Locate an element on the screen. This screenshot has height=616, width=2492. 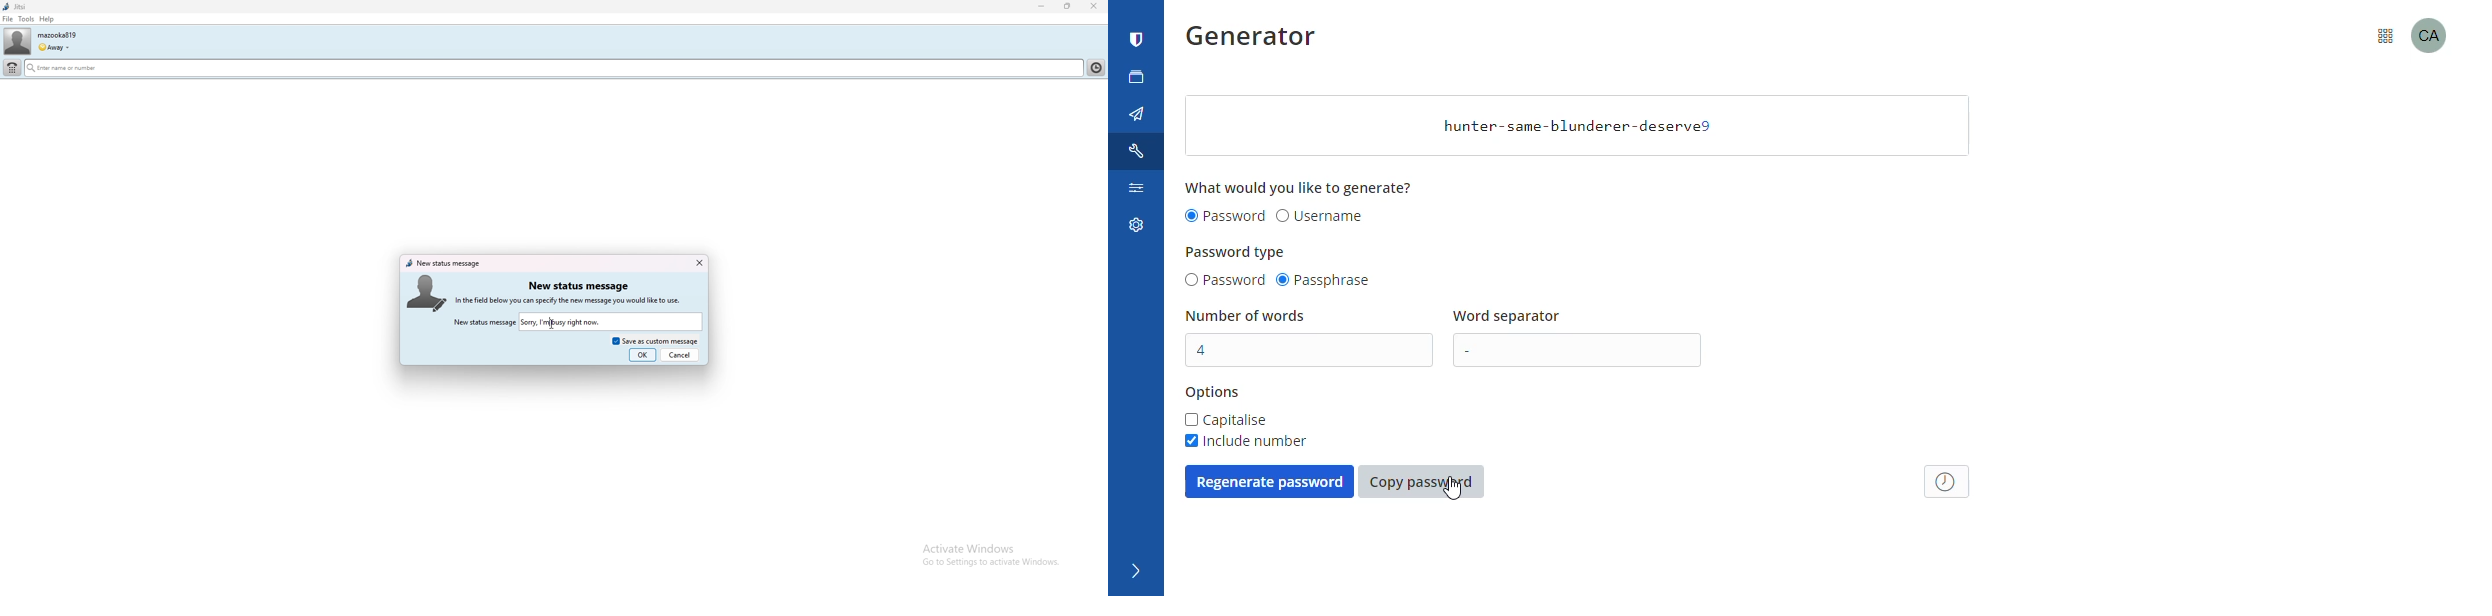
tools is located at coordinates (27, 18).